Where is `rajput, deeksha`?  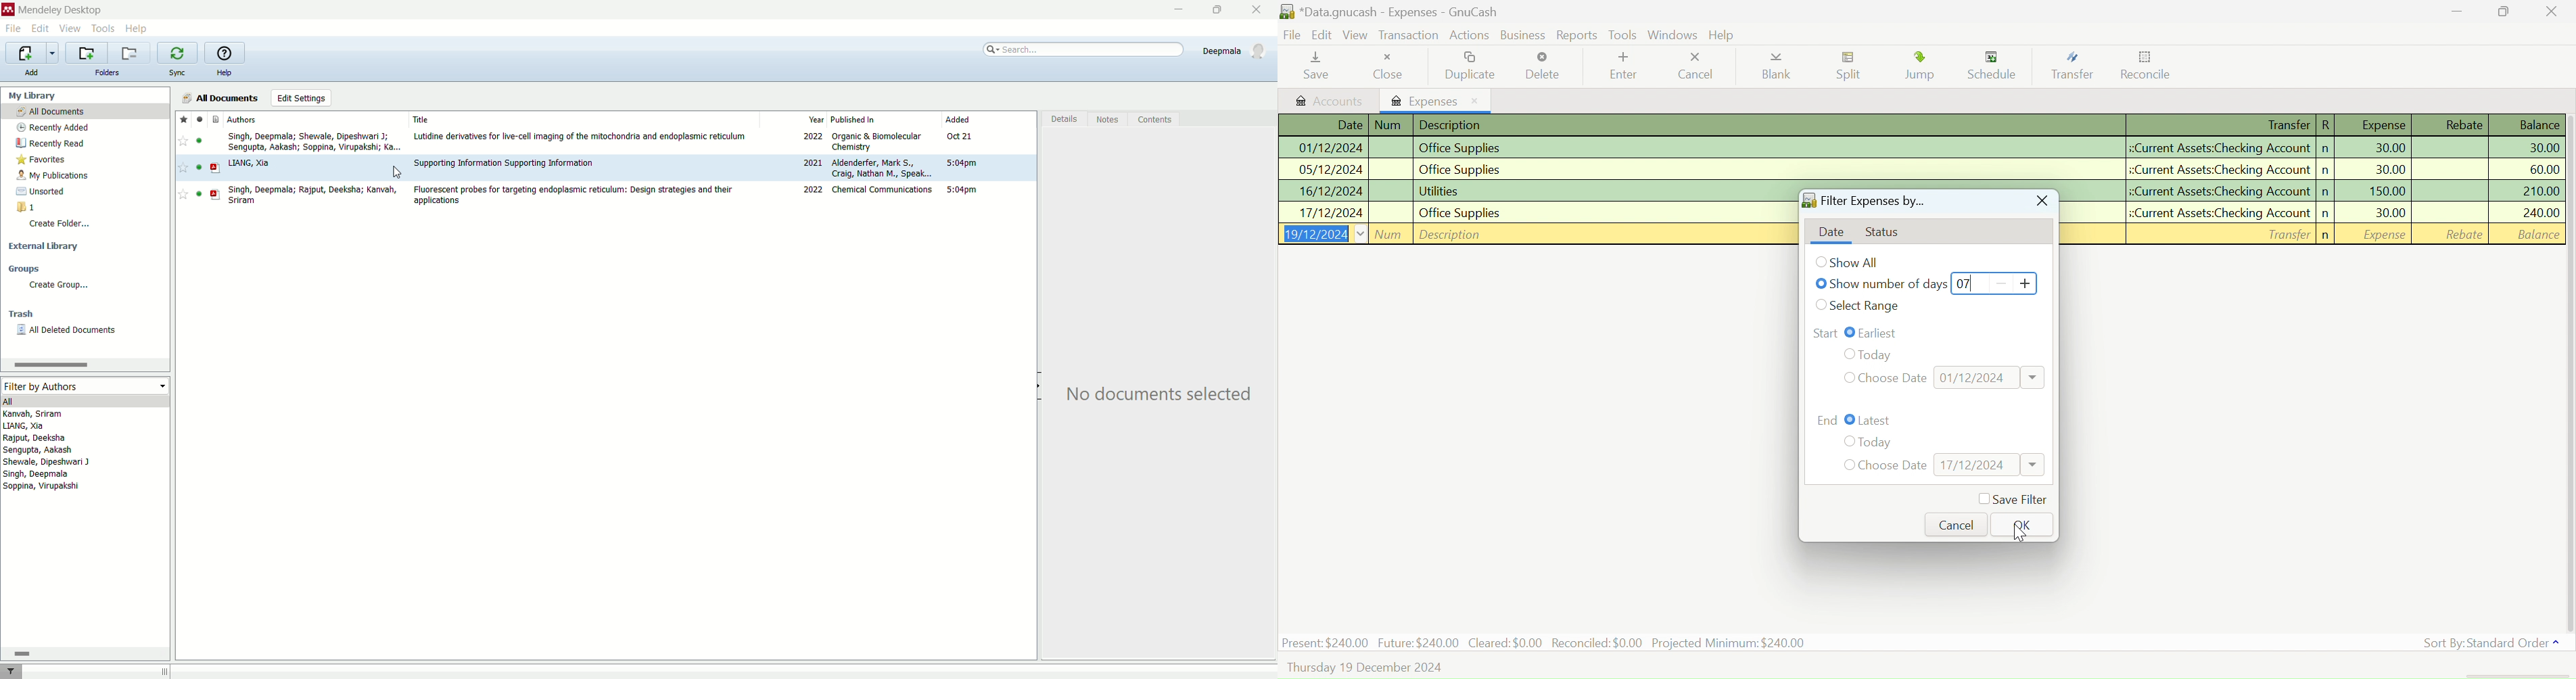
rajput, deeksha is located at coordinates (35, 438).